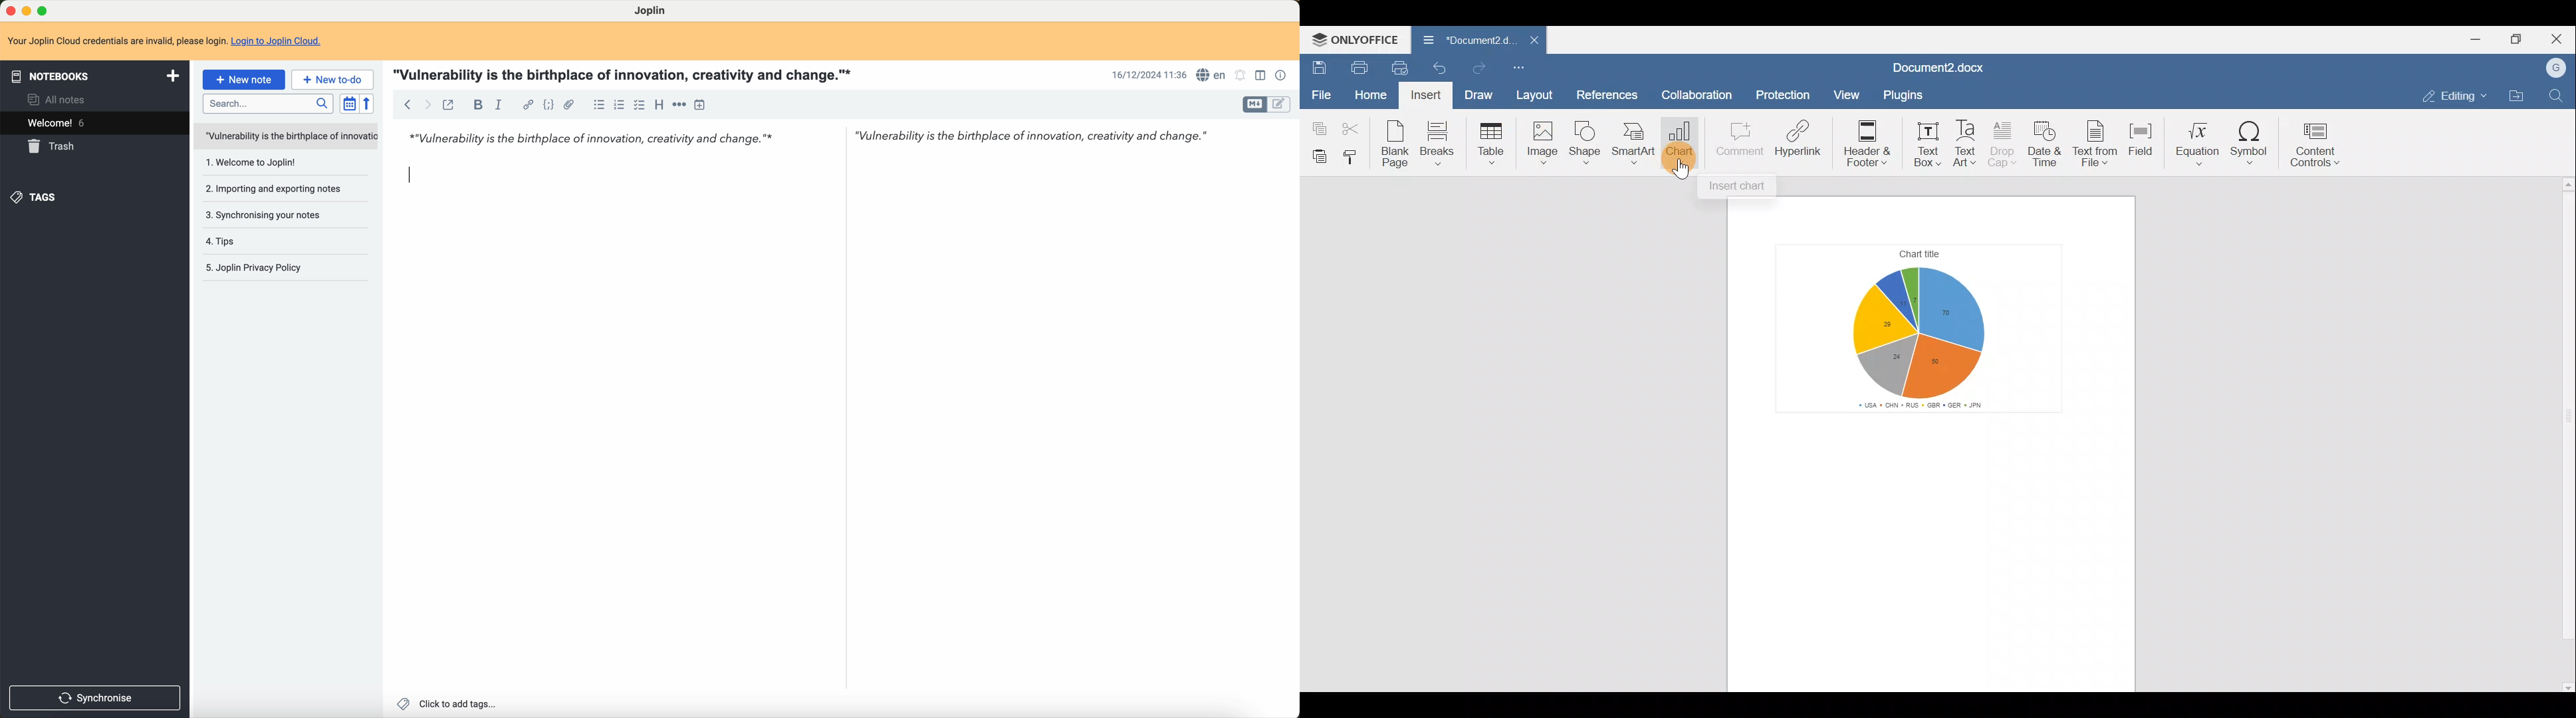  Describe the element at coordinates (2451, 96) in the screenshot. I see `Editing mode` at that location.